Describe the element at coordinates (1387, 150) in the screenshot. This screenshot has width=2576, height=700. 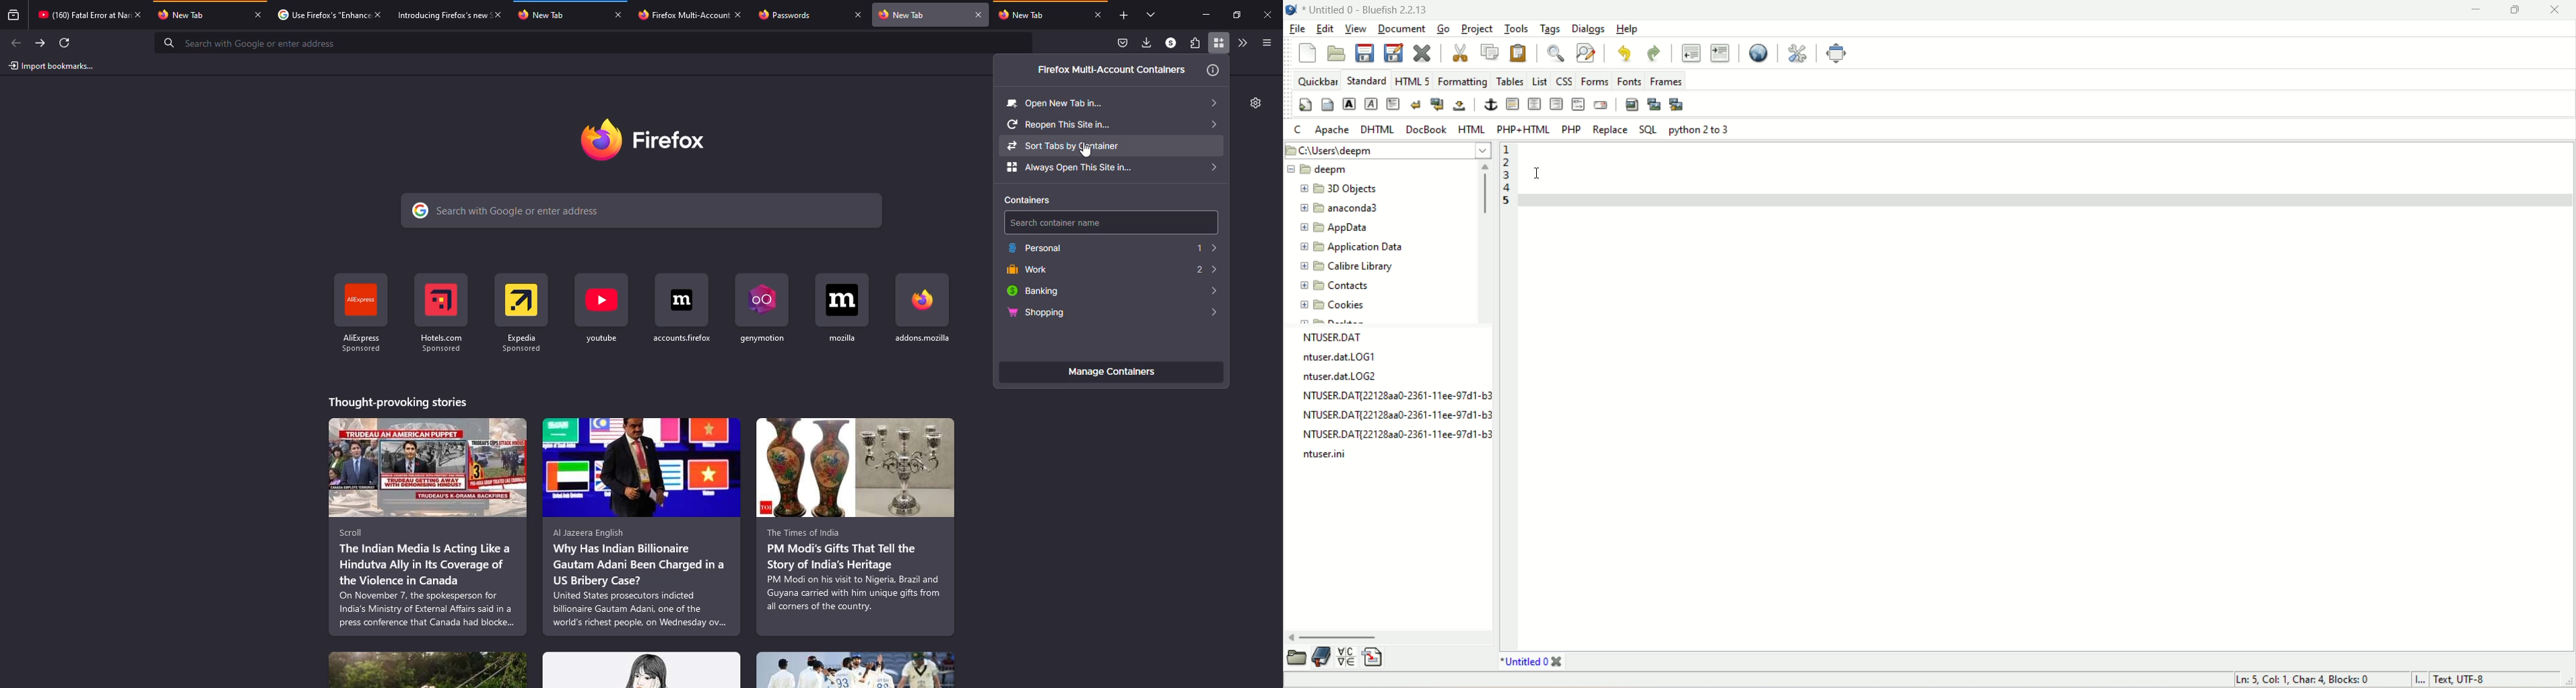
I see `location` at that location.